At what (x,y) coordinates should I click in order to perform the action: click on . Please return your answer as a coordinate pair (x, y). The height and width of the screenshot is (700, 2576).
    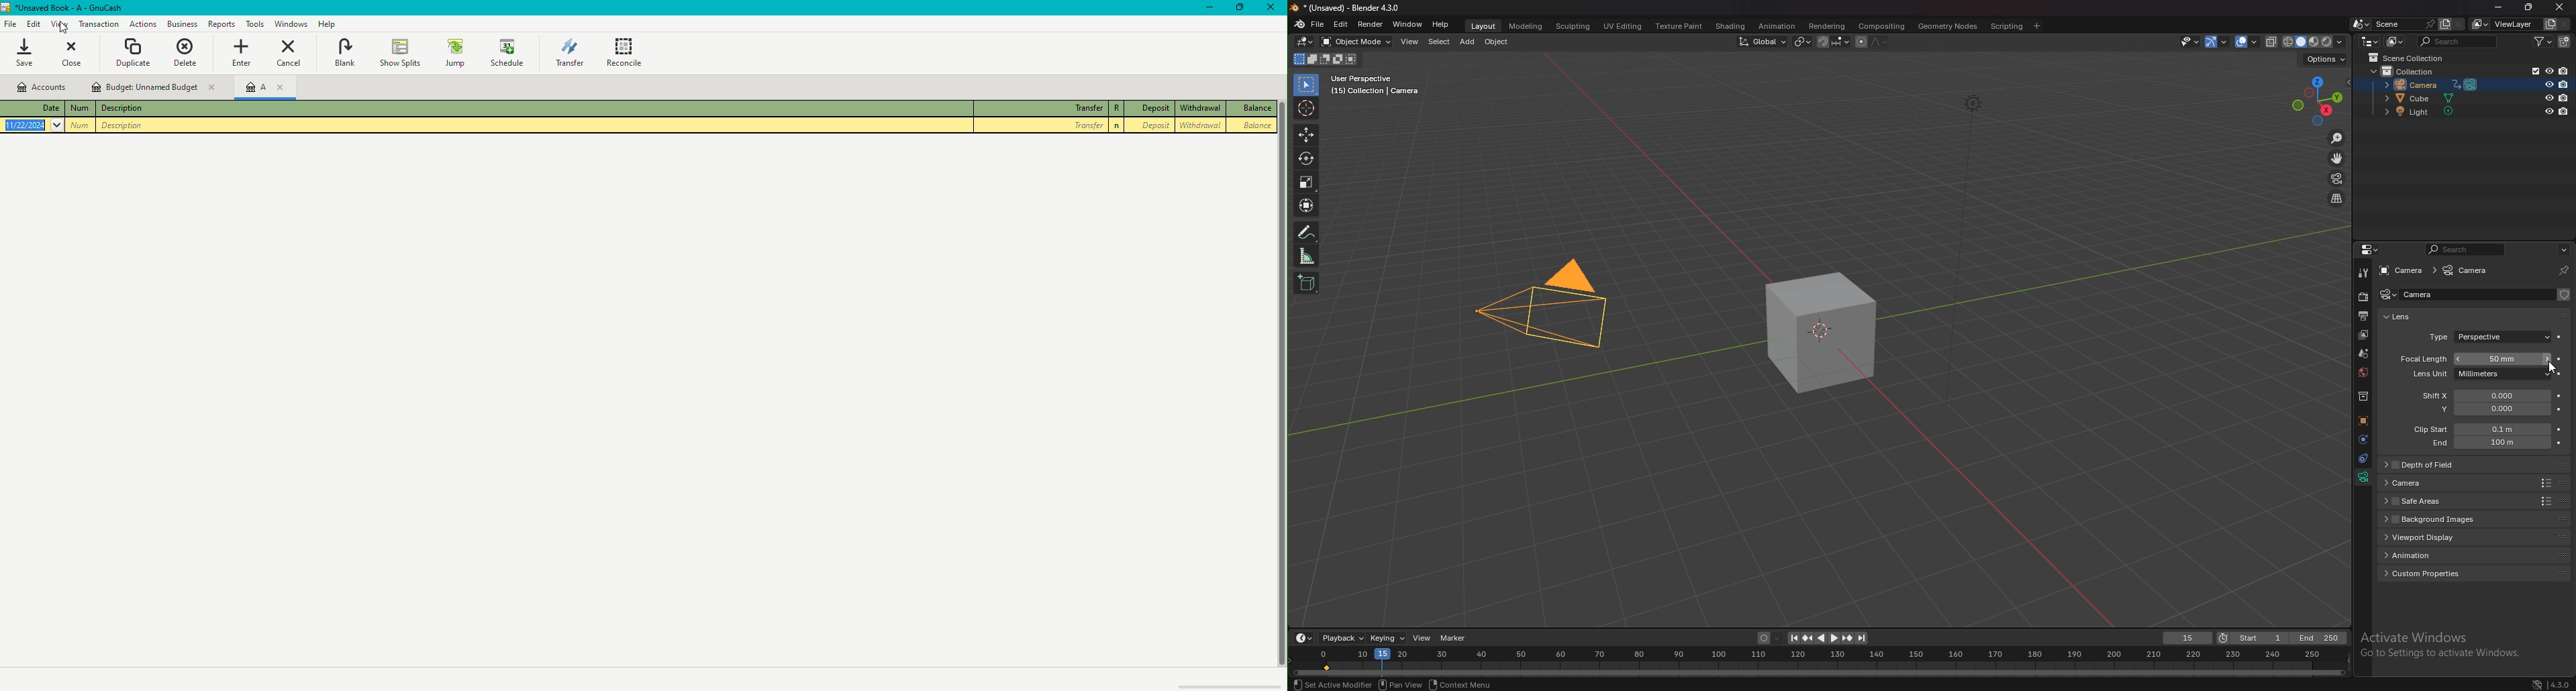
    Looking at the image, I should click on (1956, 251).